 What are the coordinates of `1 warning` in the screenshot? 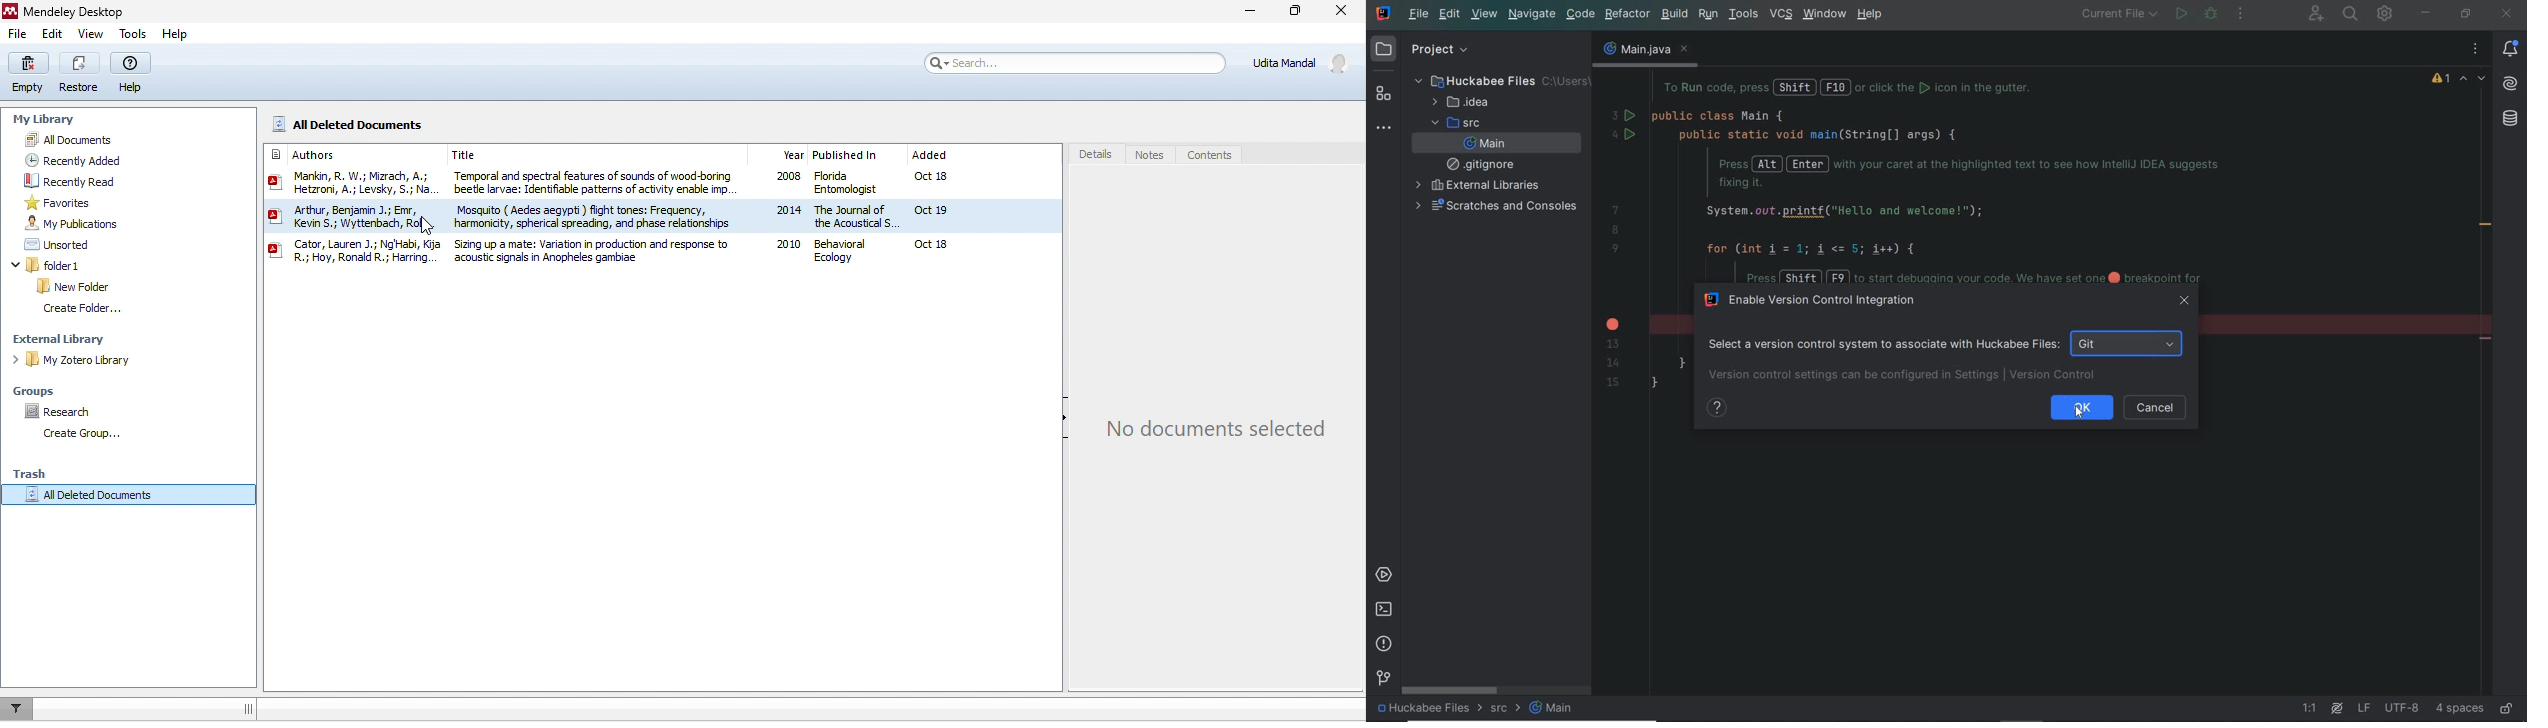 It's located at (2443, 81).